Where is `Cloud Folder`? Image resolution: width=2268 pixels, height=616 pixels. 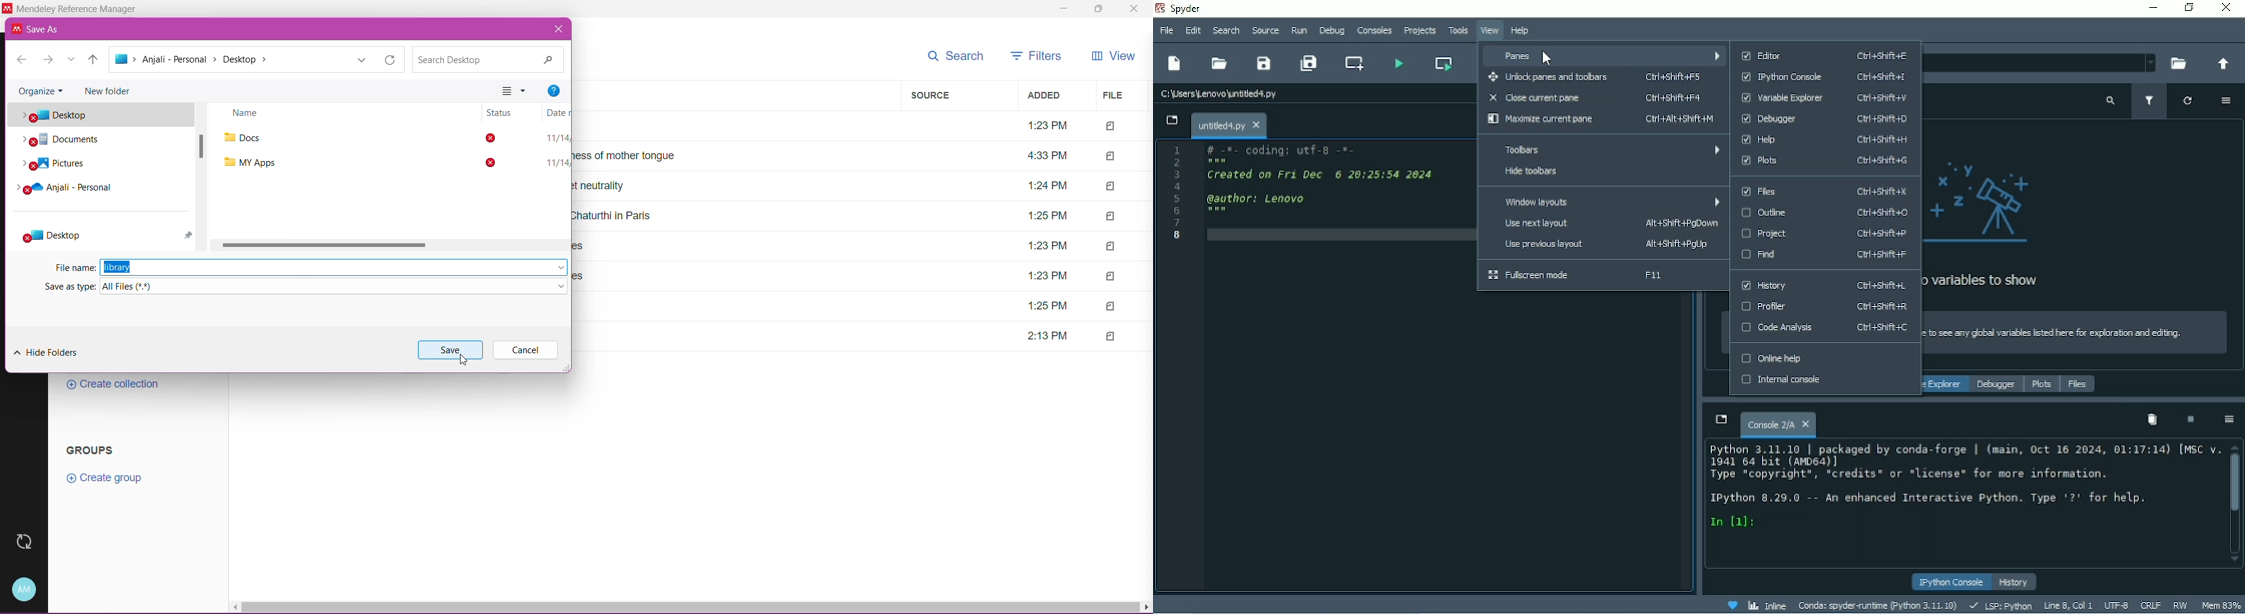
Cloud Folder is located at coordinates (73, 189).